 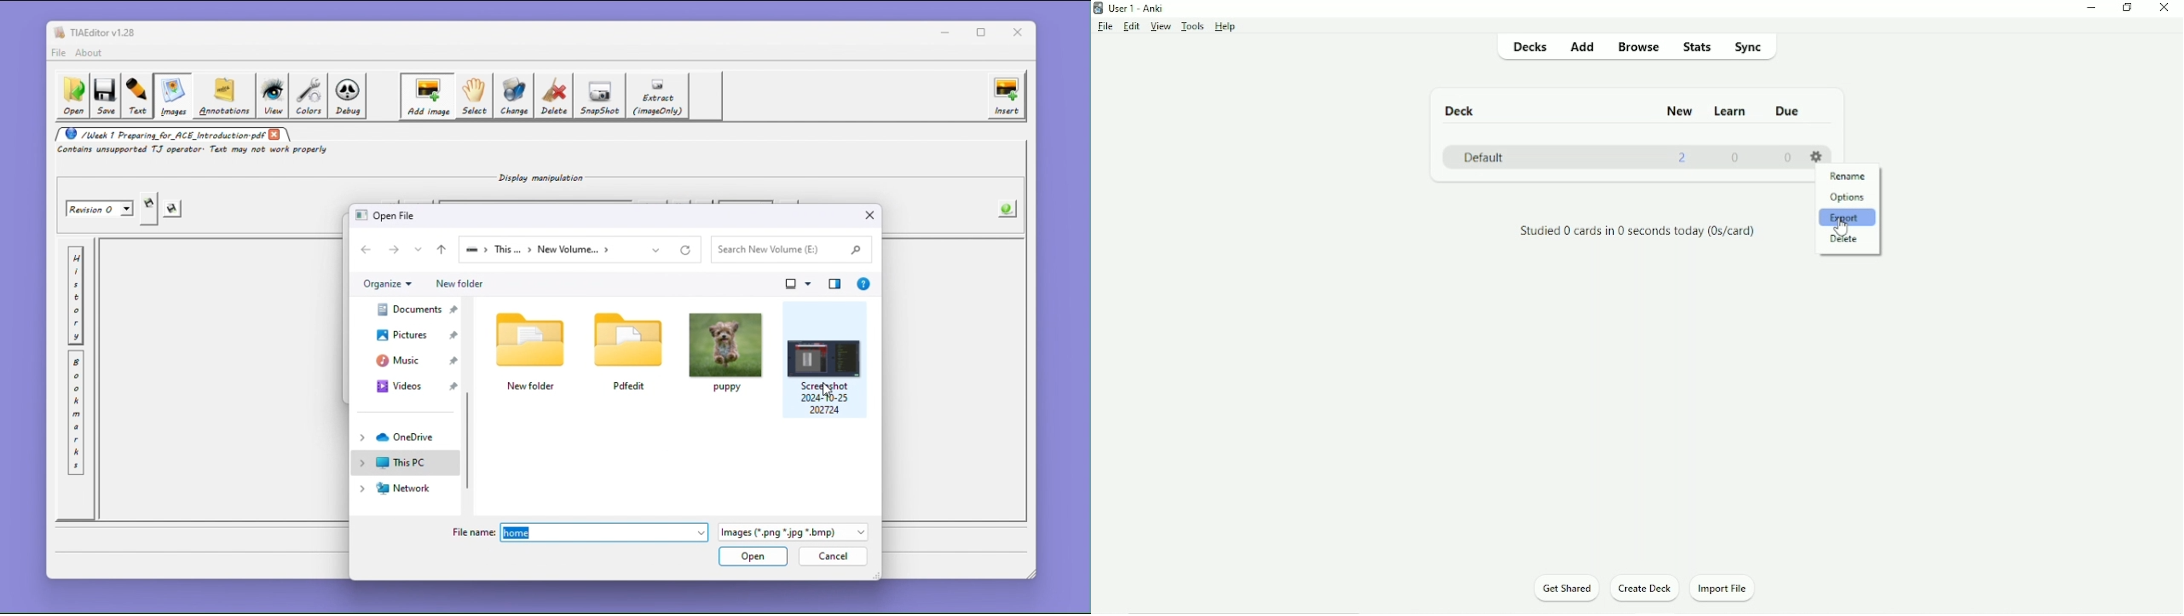 What do you see at coordinates (1644, 587) in the screenshot?
I see `Create Deck` at bounding box center [1644, 587].